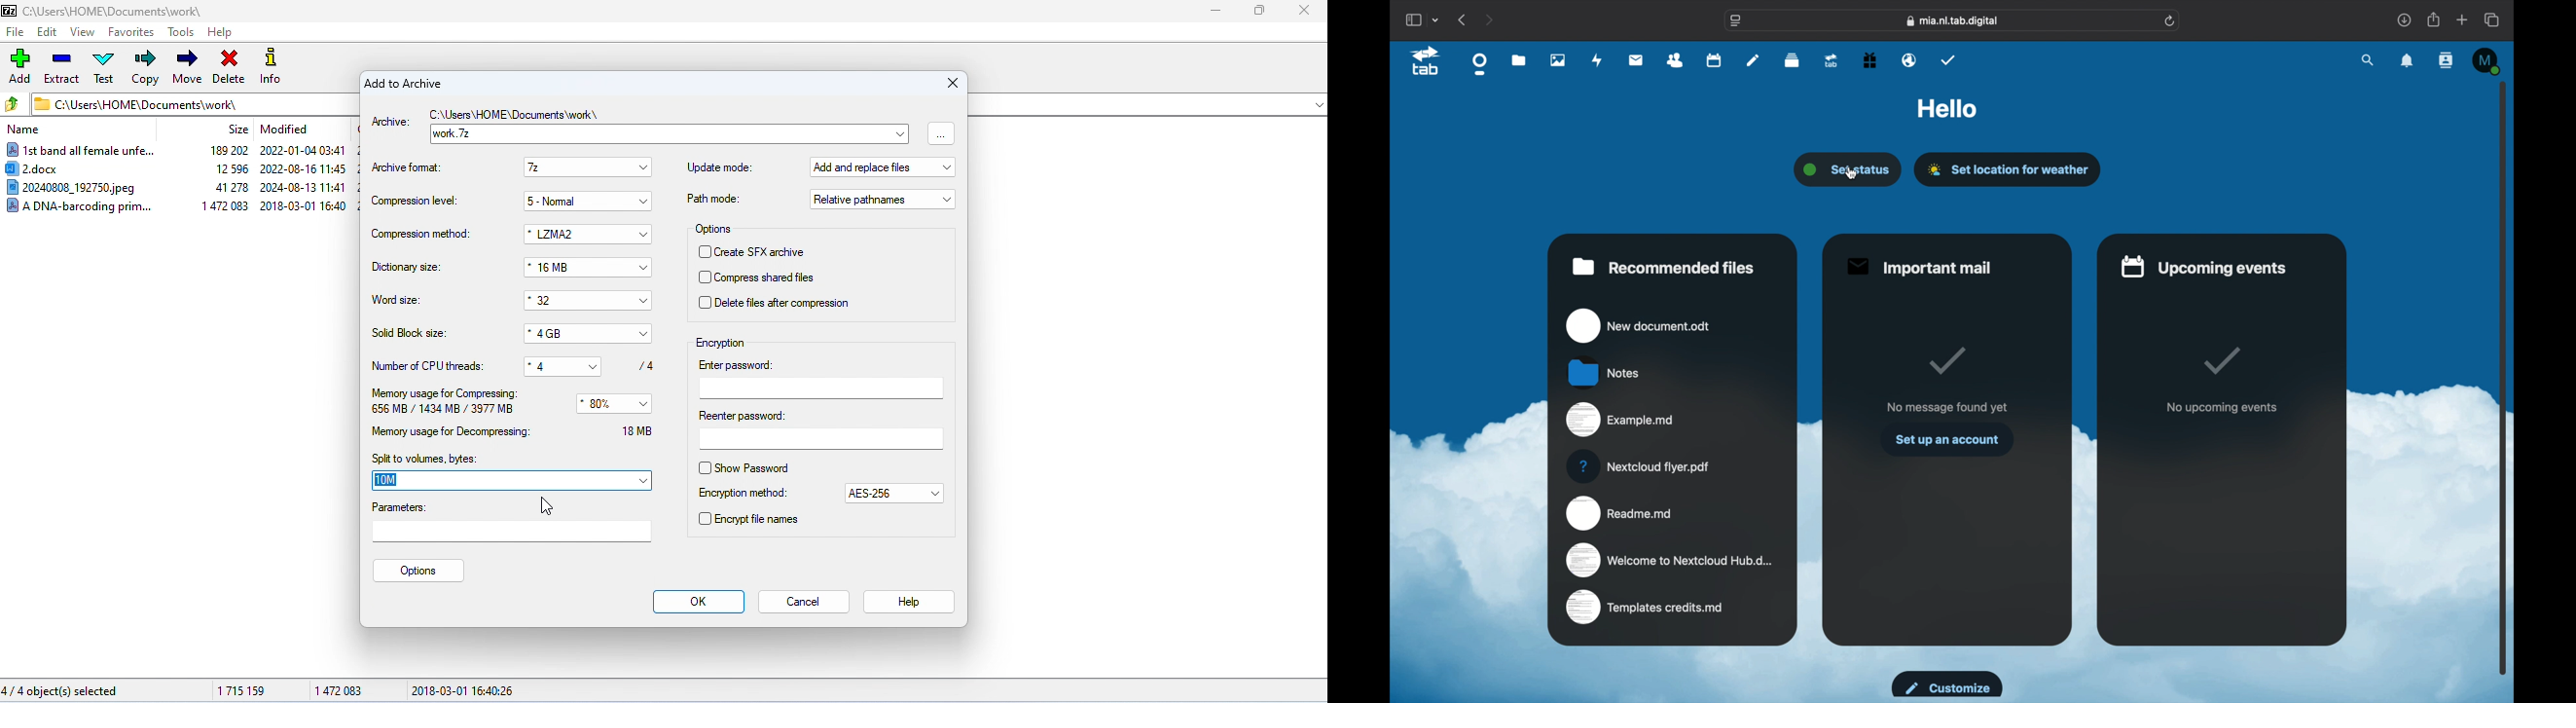 The width and height of the screenshot is (2576, 728). What do you see at coordinates (644, 236) in the screenshot?
I see `drop down` at bounding box center [644, 236].